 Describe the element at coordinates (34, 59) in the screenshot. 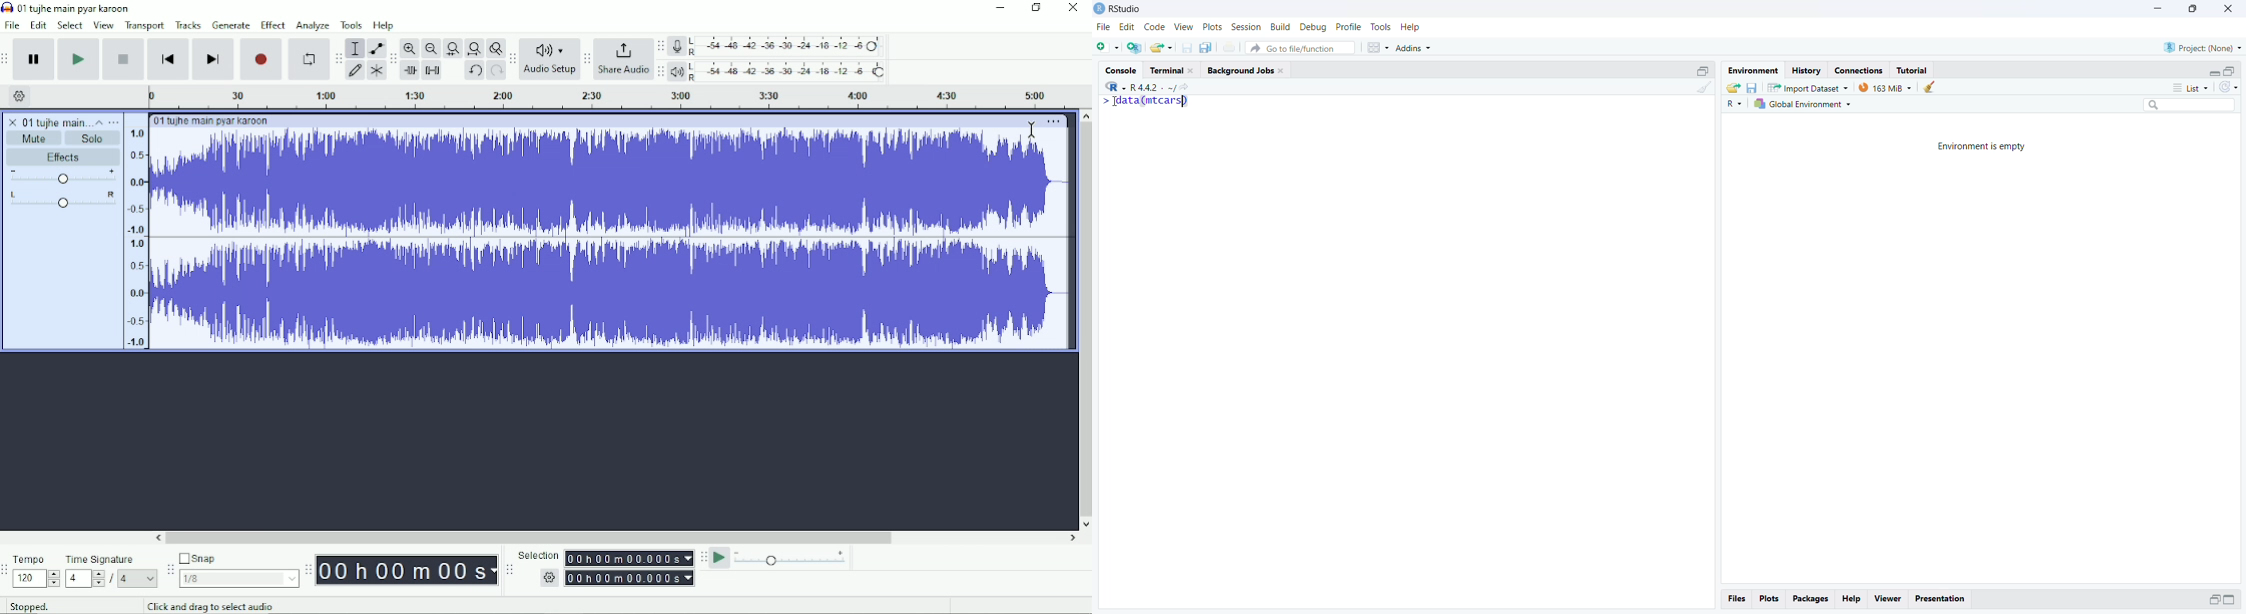

I see `Pause` at that location.